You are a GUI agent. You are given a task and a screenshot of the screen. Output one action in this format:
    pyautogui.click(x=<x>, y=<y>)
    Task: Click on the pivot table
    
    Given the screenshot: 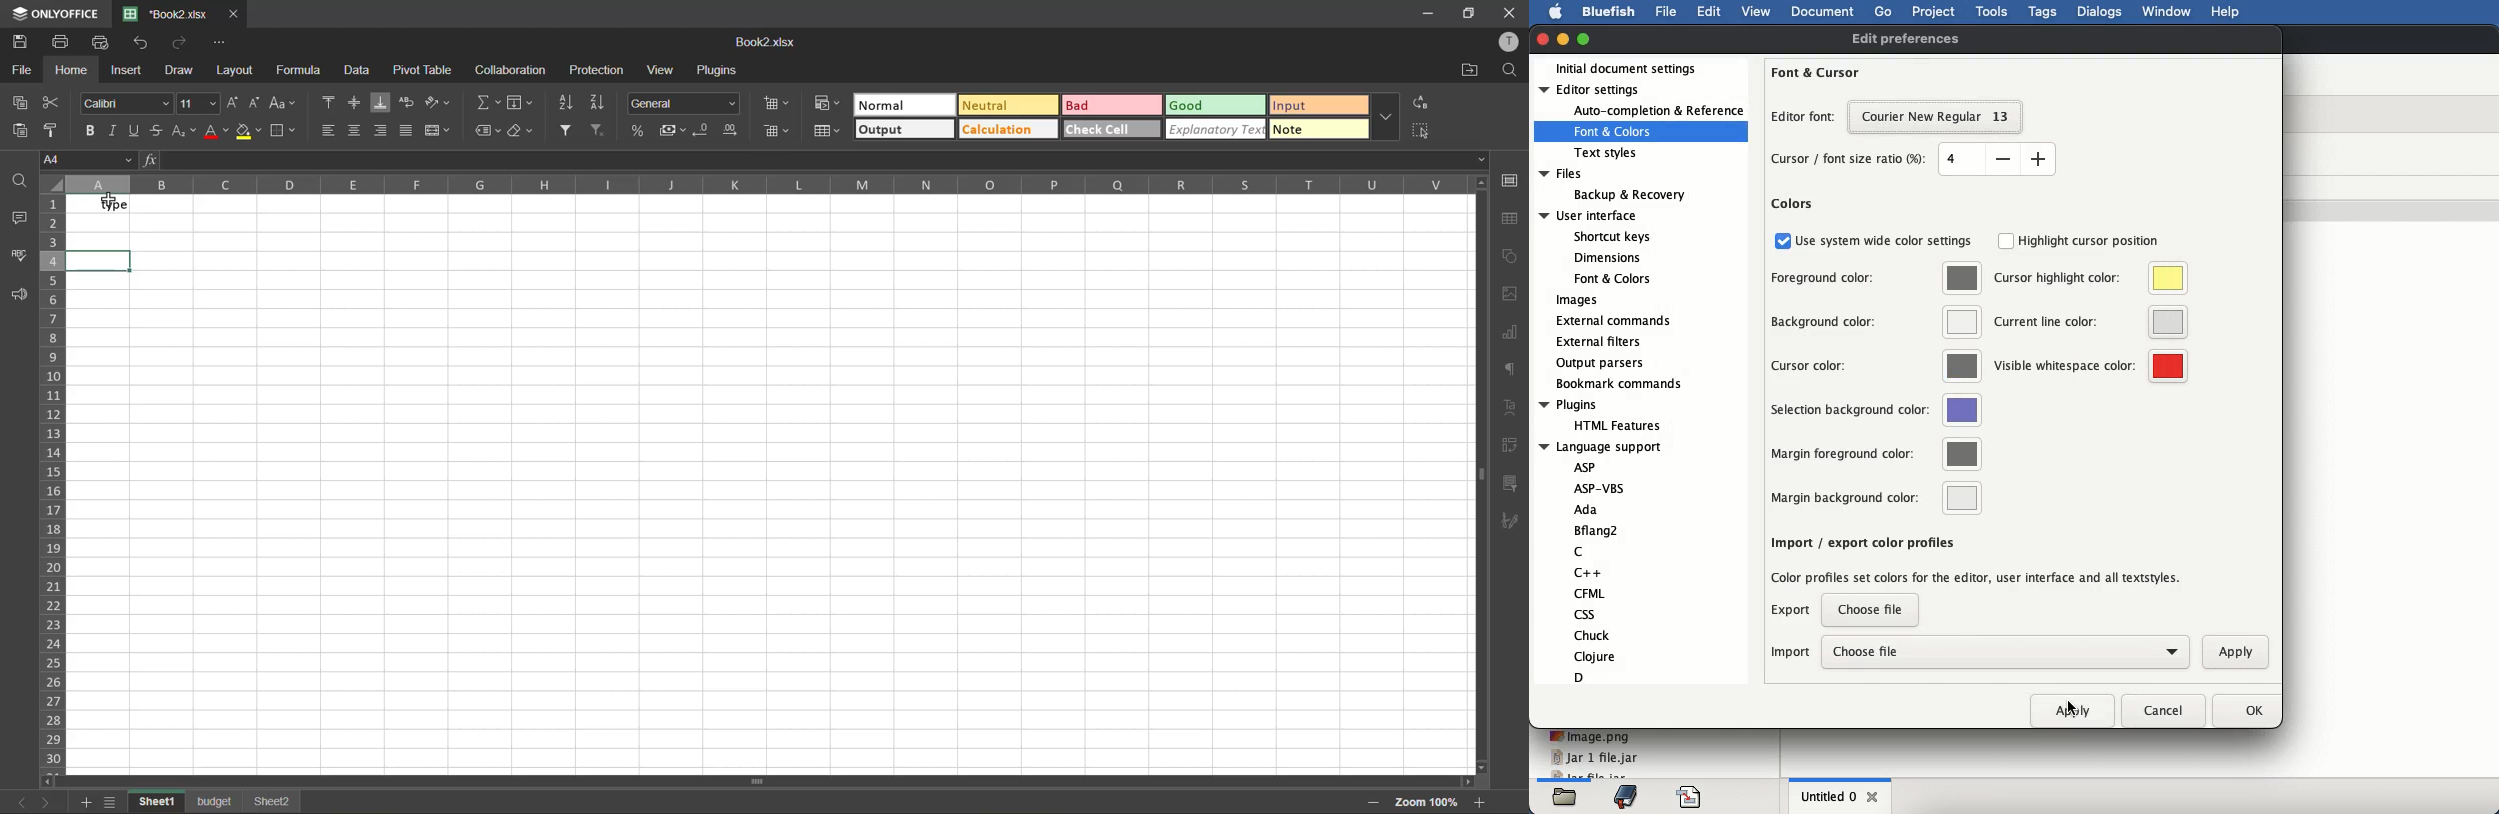 What is the action you would take?
    pyautogui.click(x=425, y=72)
    